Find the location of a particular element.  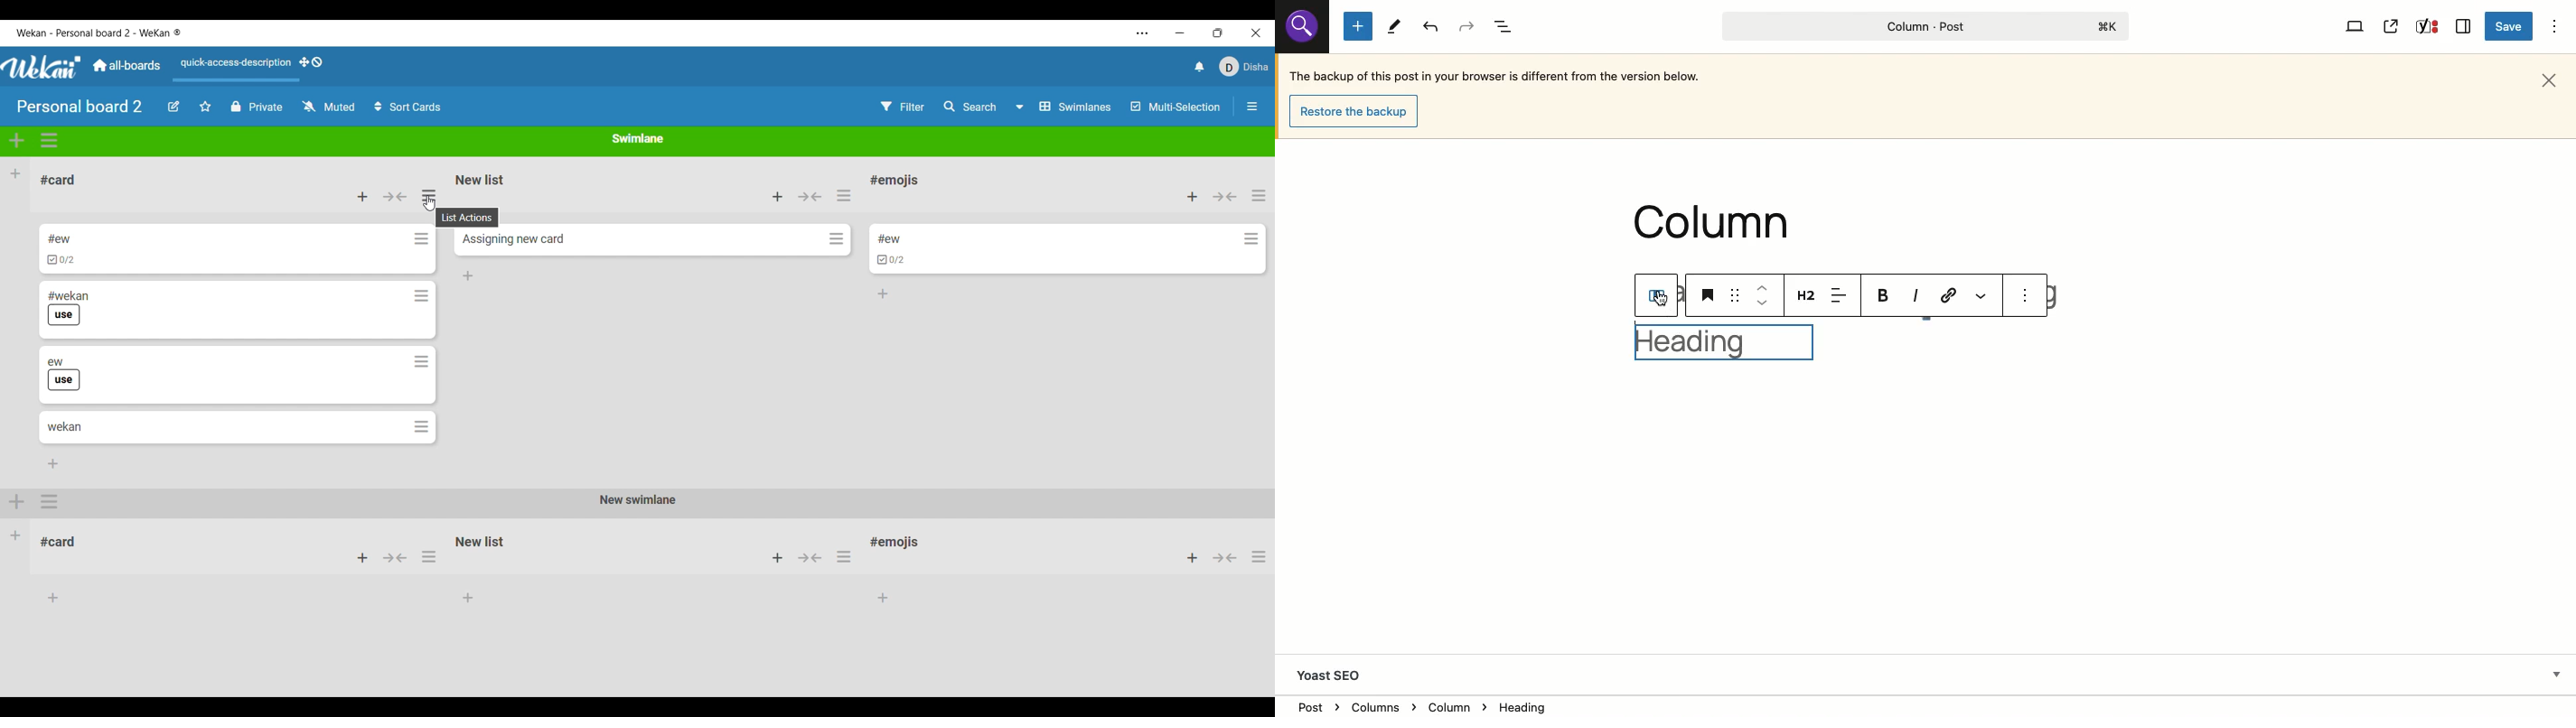

List actions is located at coordinates (1259, 195).